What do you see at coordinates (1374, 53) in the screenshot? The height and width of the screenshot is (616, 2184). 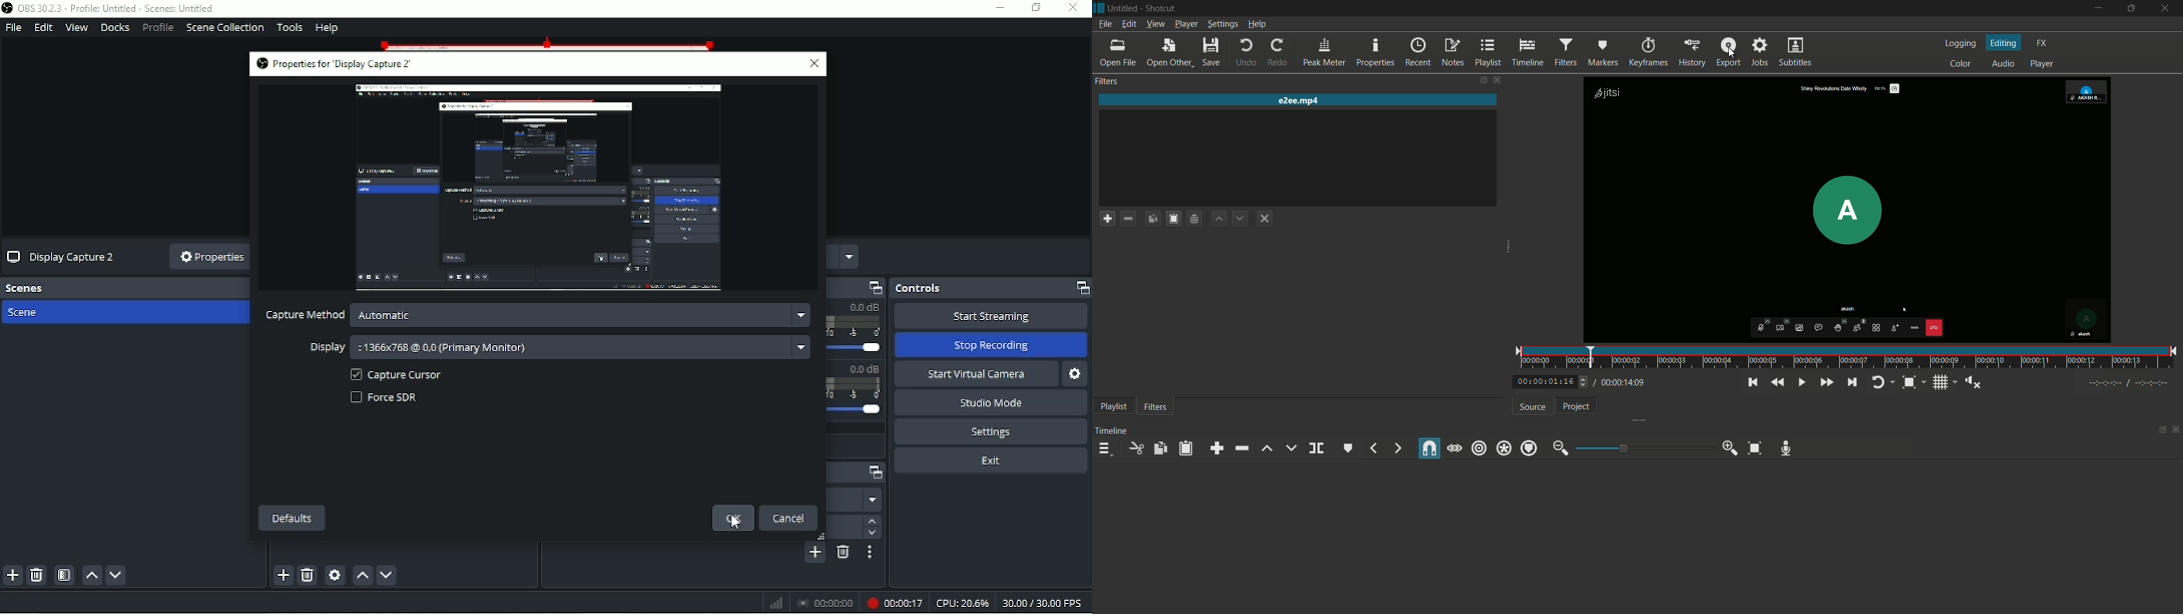 I see `properties` at bounding box center [1374, 53].